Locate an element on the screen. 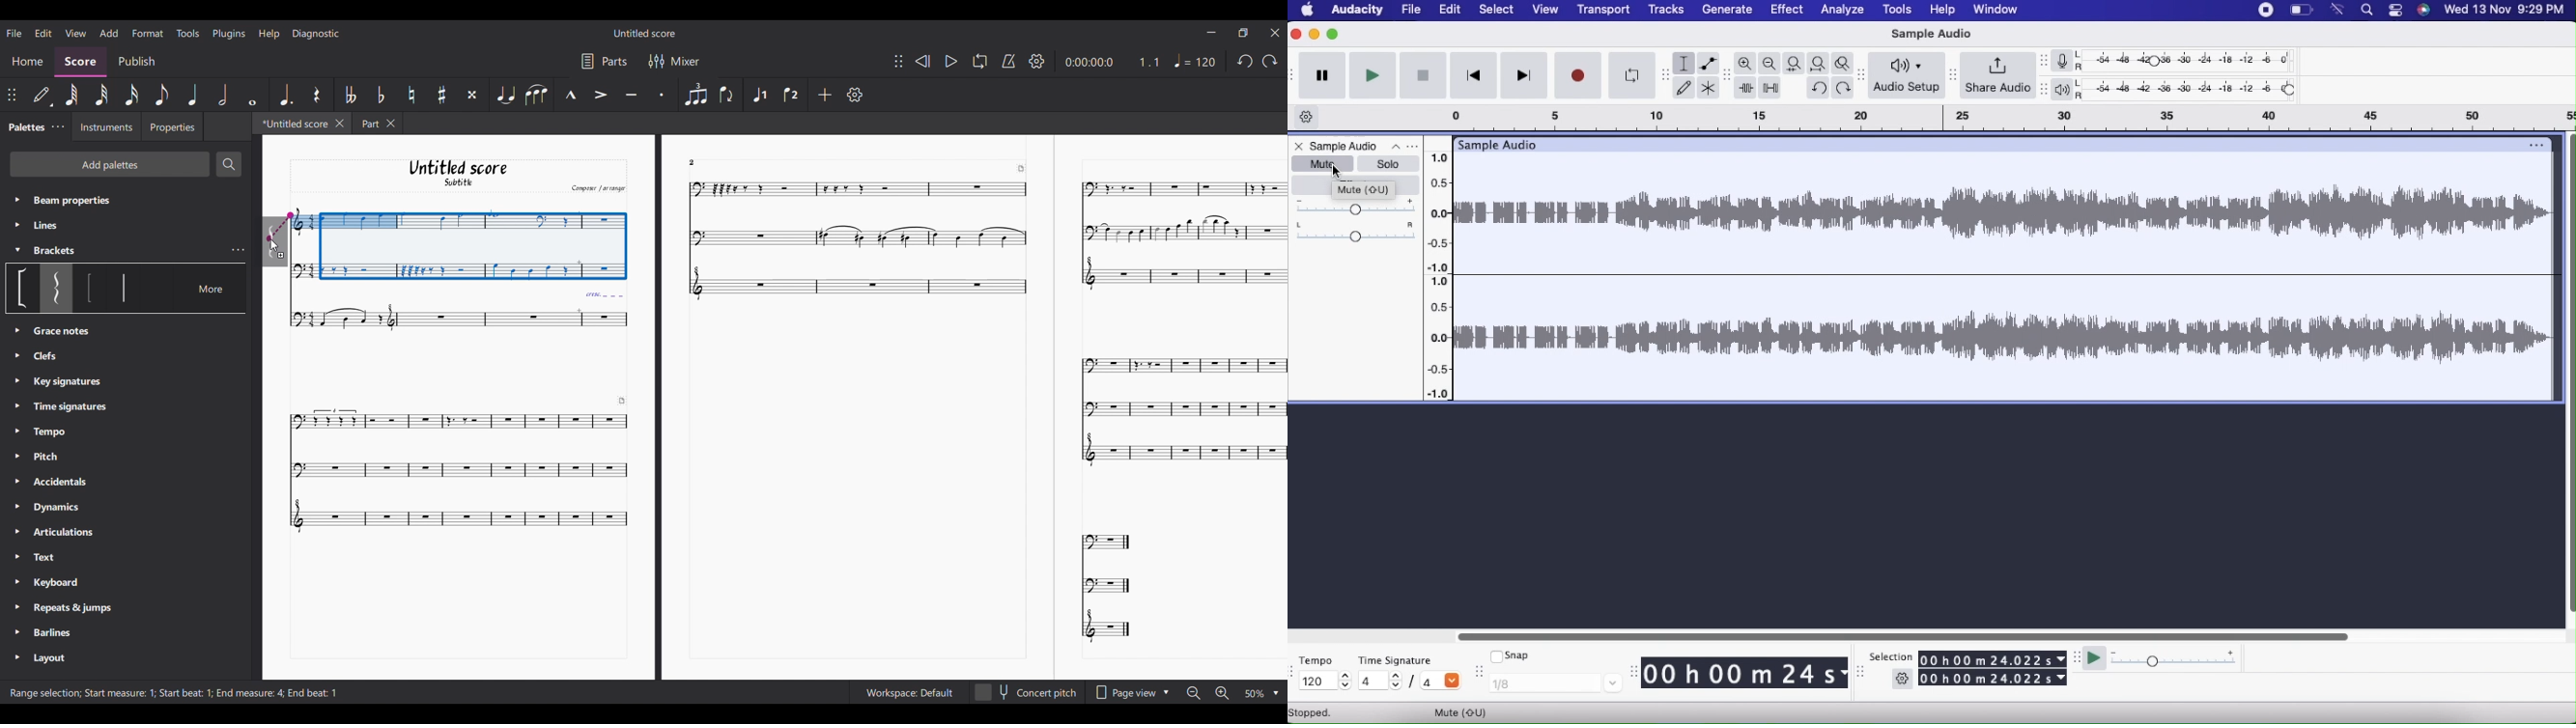 This screenshot has width=2576, height=728. Collapse is located at coordinates (17, 250).